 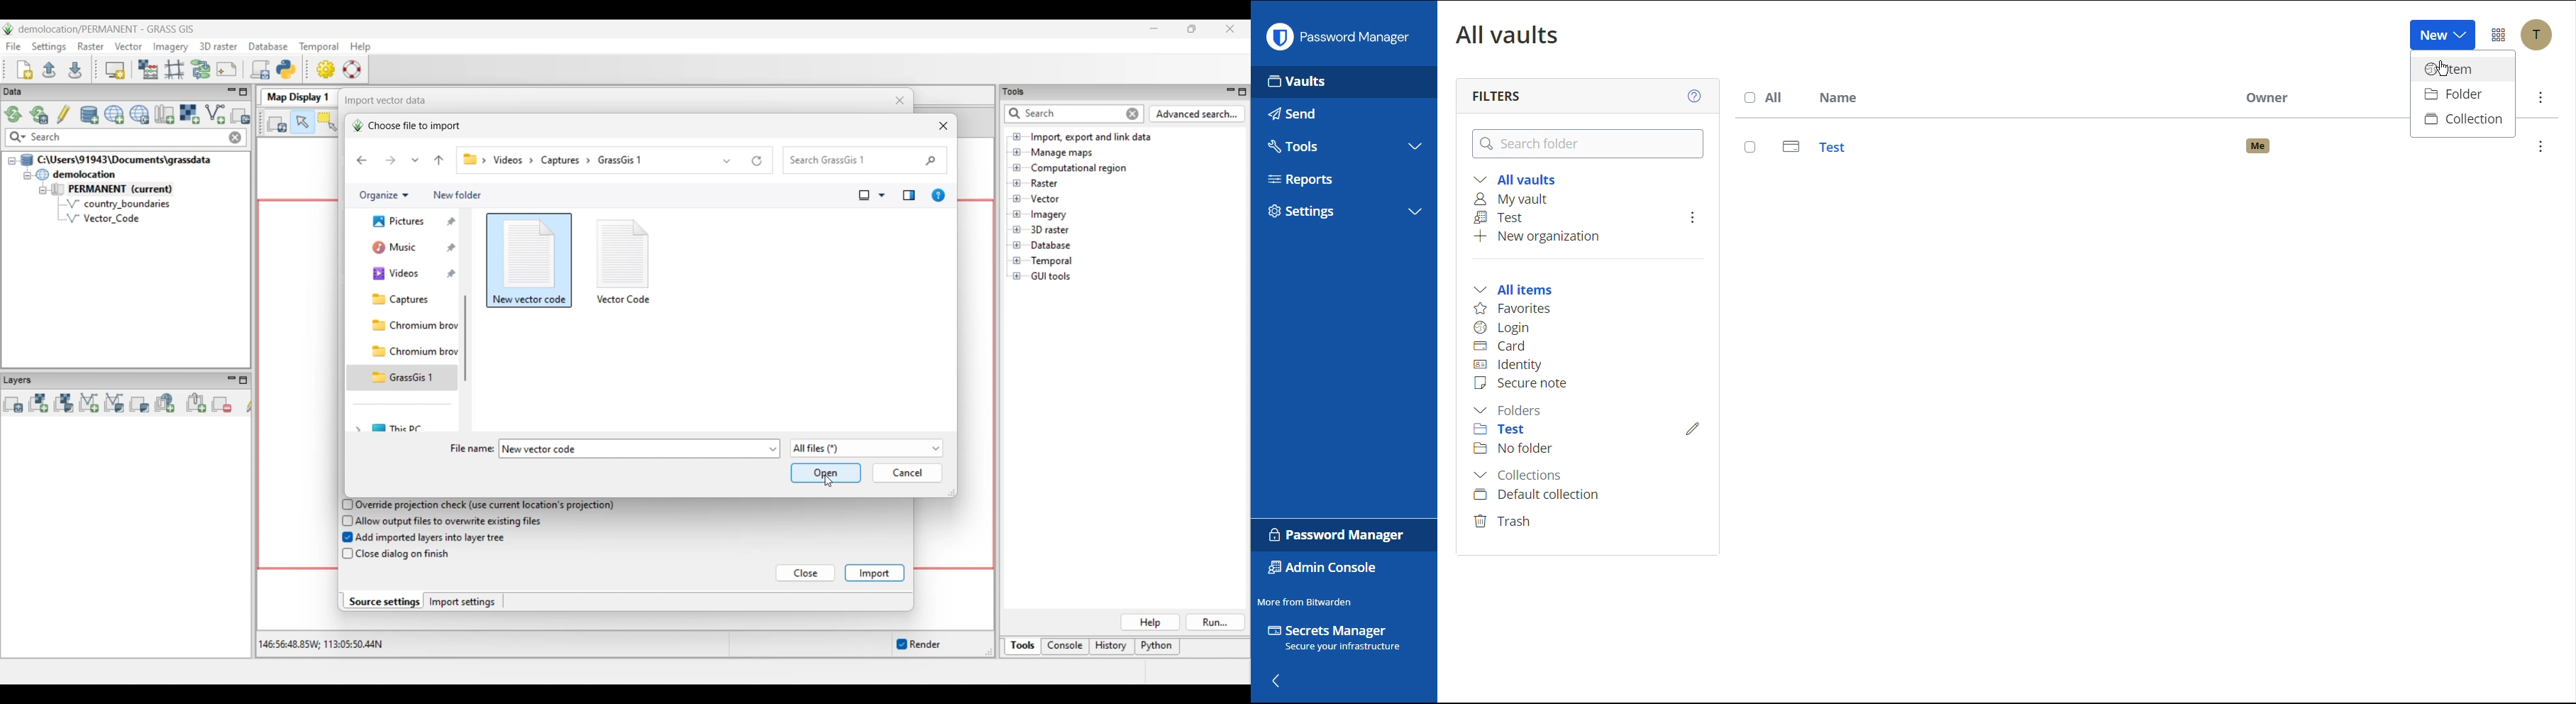 What do you see at coordinates (1693, 427) in the screenshot?
I see `Edit` at bounding box center [1693, 427].